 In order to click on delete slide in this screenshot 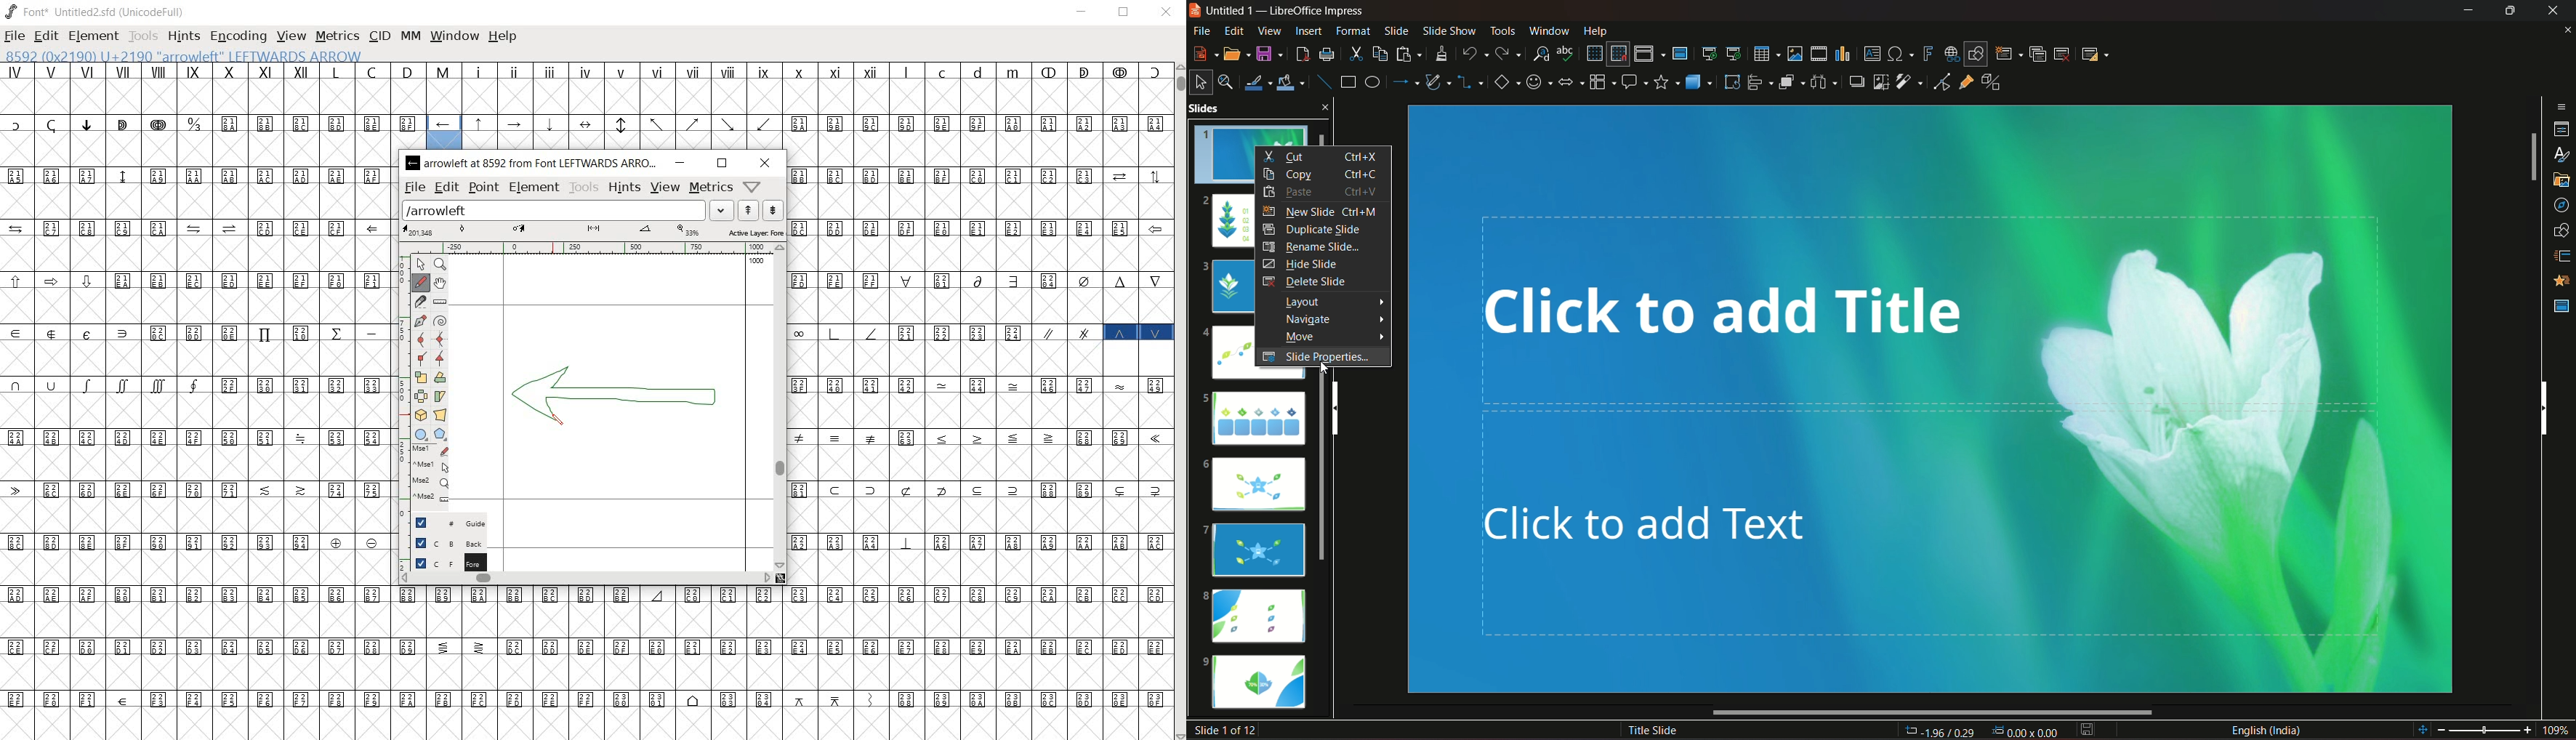, I will do `click(1304, 281)`.